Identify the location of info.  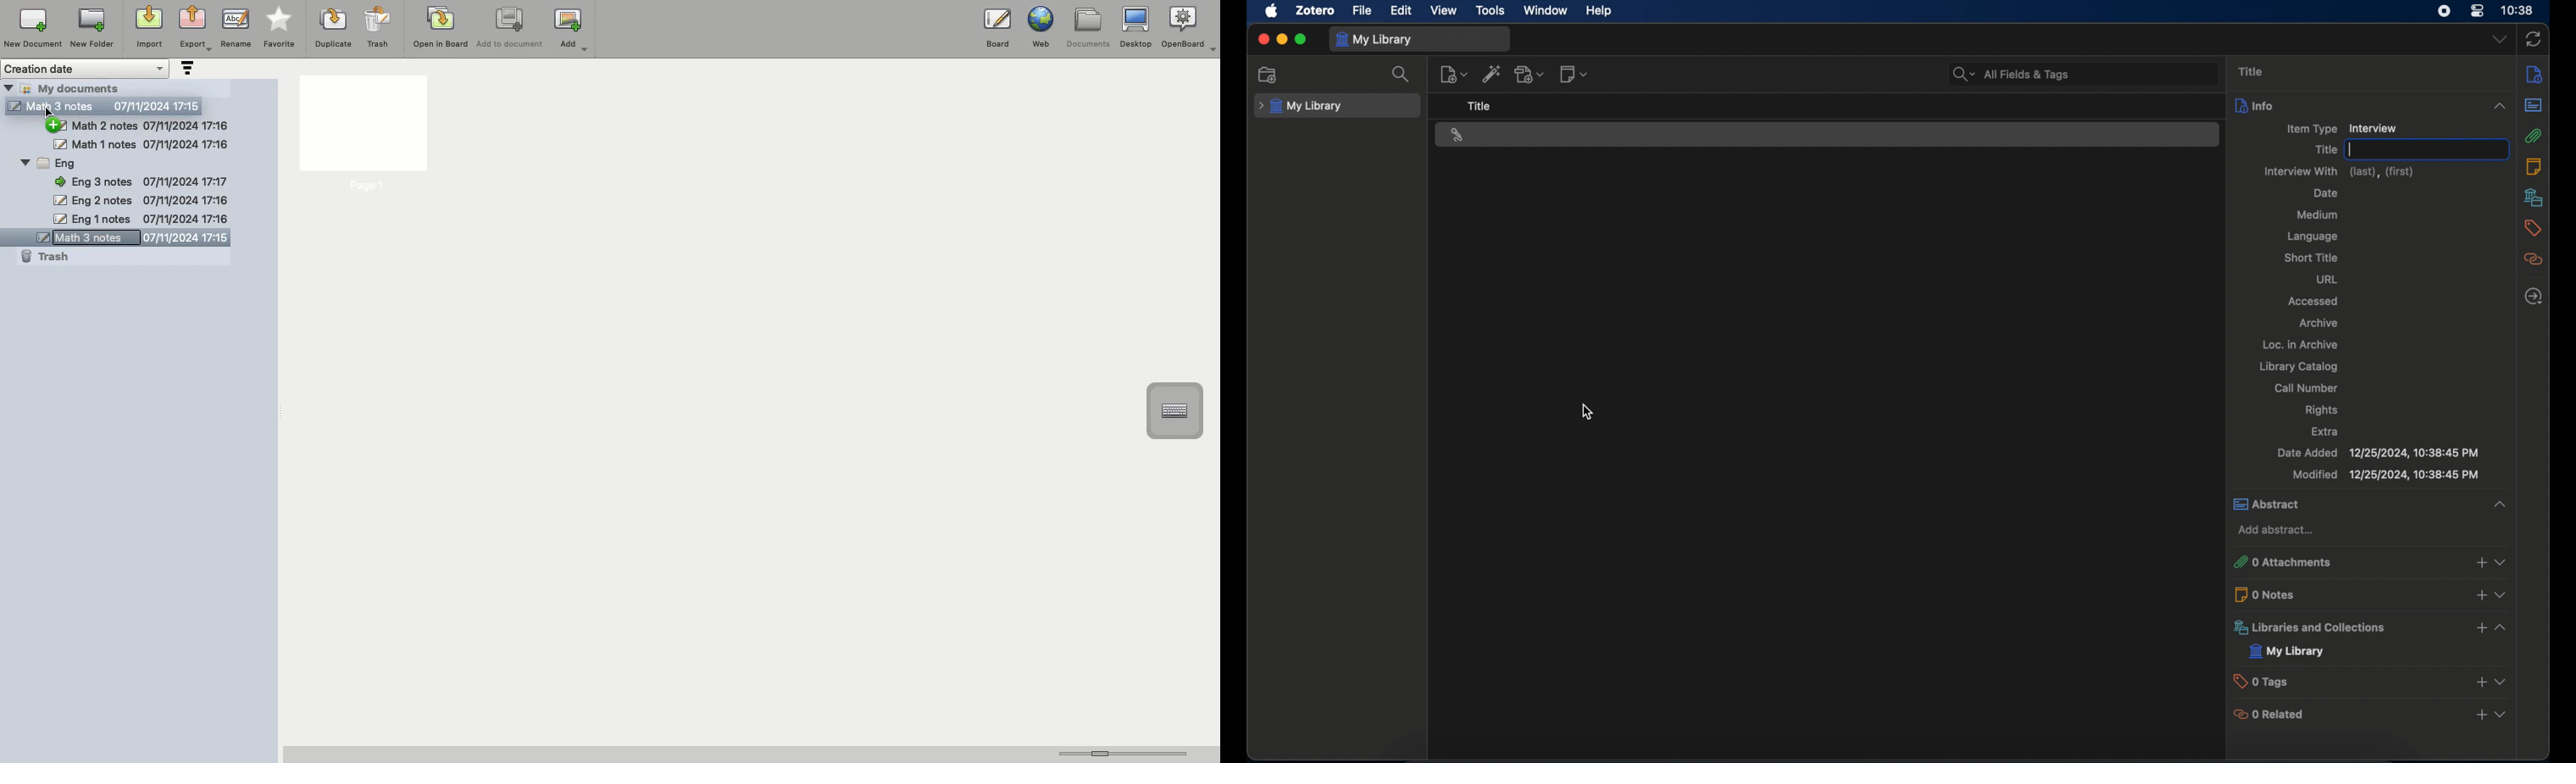
(2534, 75).